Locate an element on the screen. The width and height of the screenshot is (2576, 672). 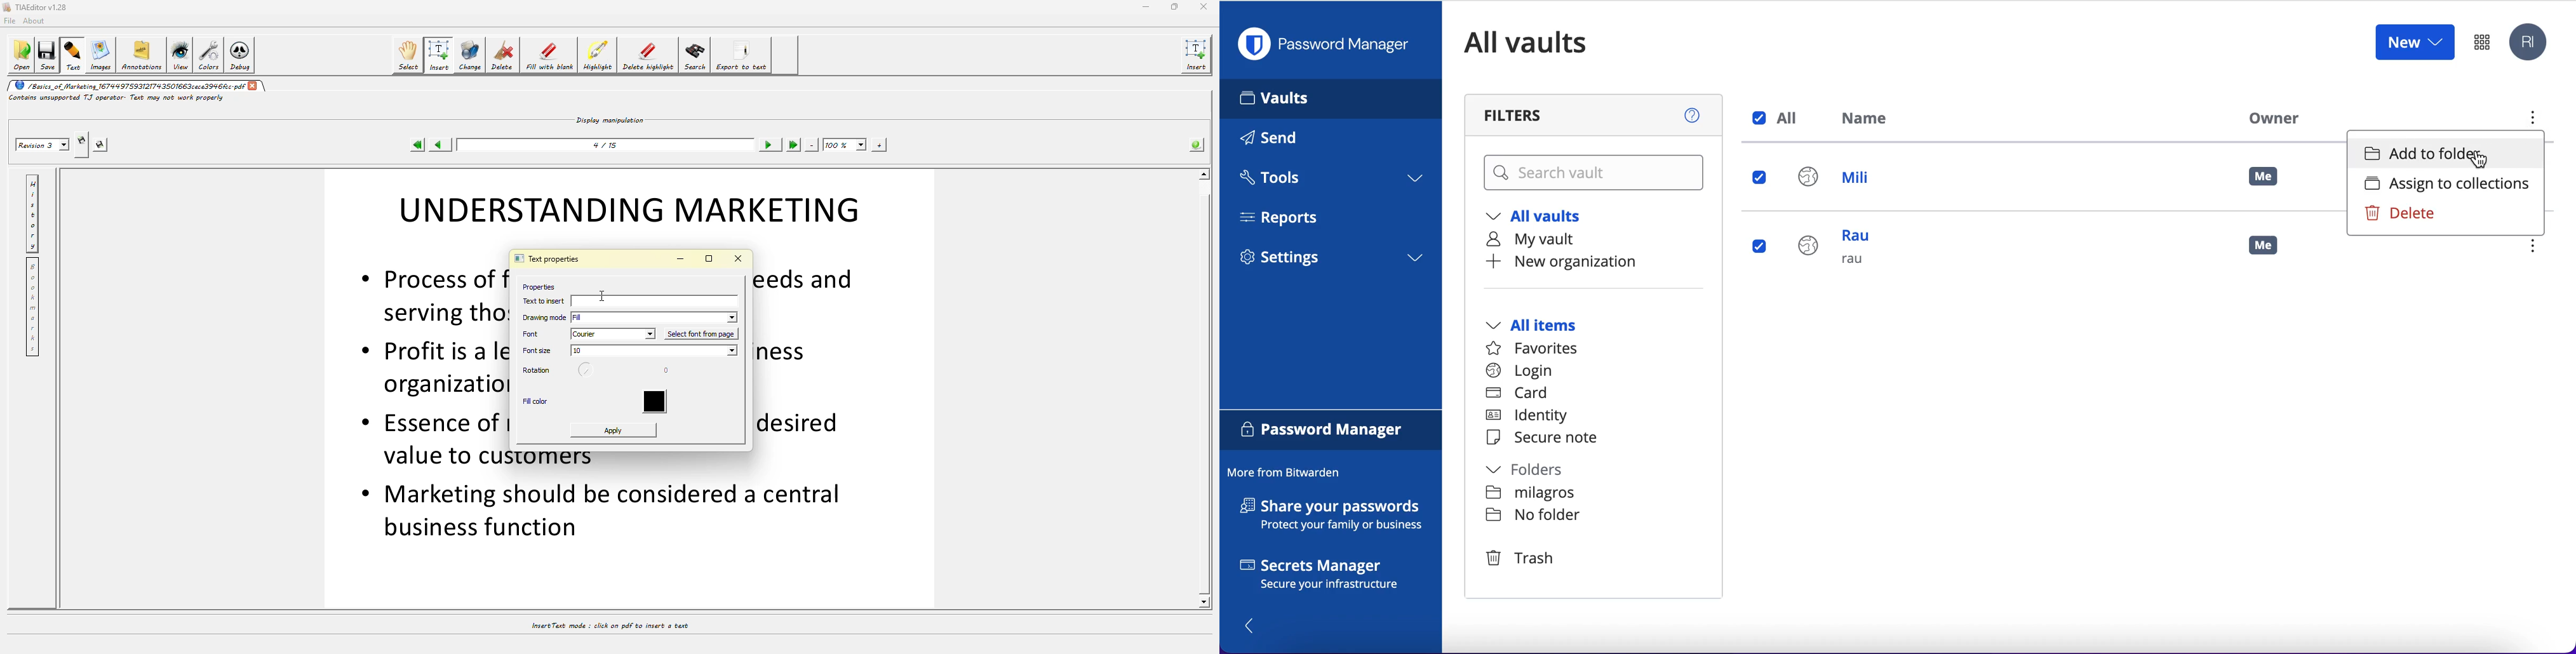
password manager is located at coordinates (2482, 41).